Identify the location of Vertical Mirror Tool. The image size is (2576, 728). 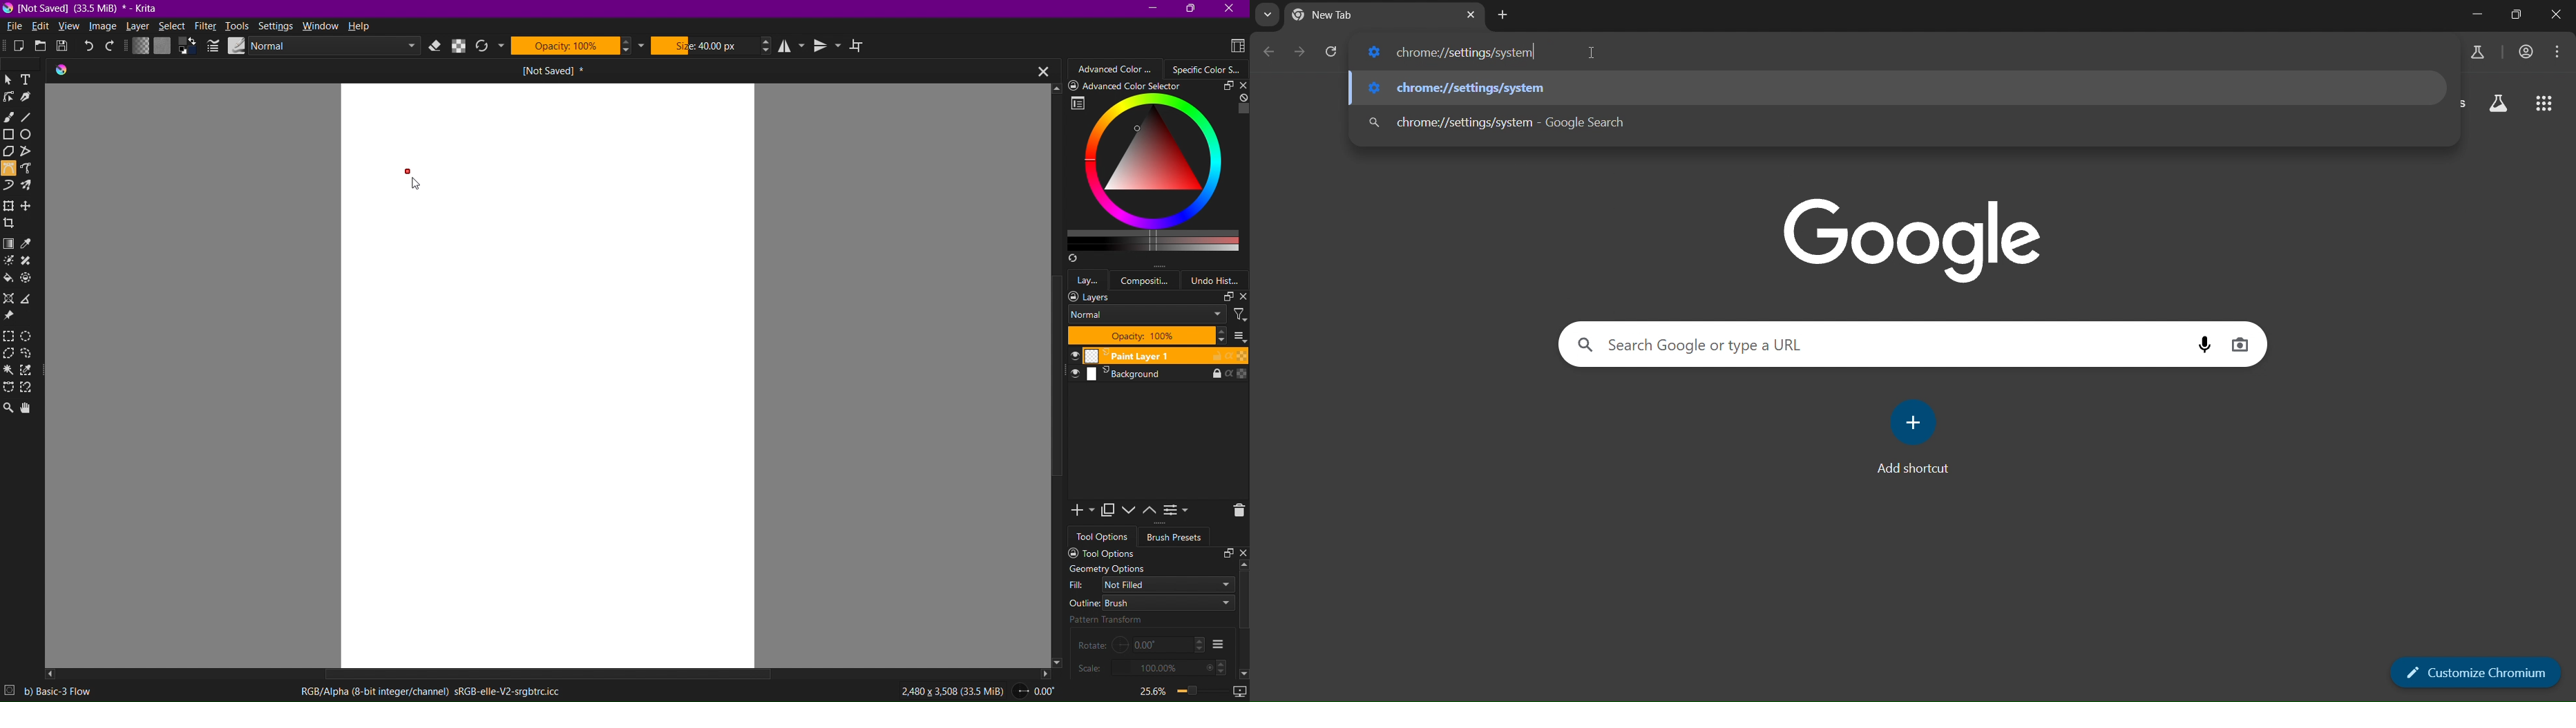
(829, 46).